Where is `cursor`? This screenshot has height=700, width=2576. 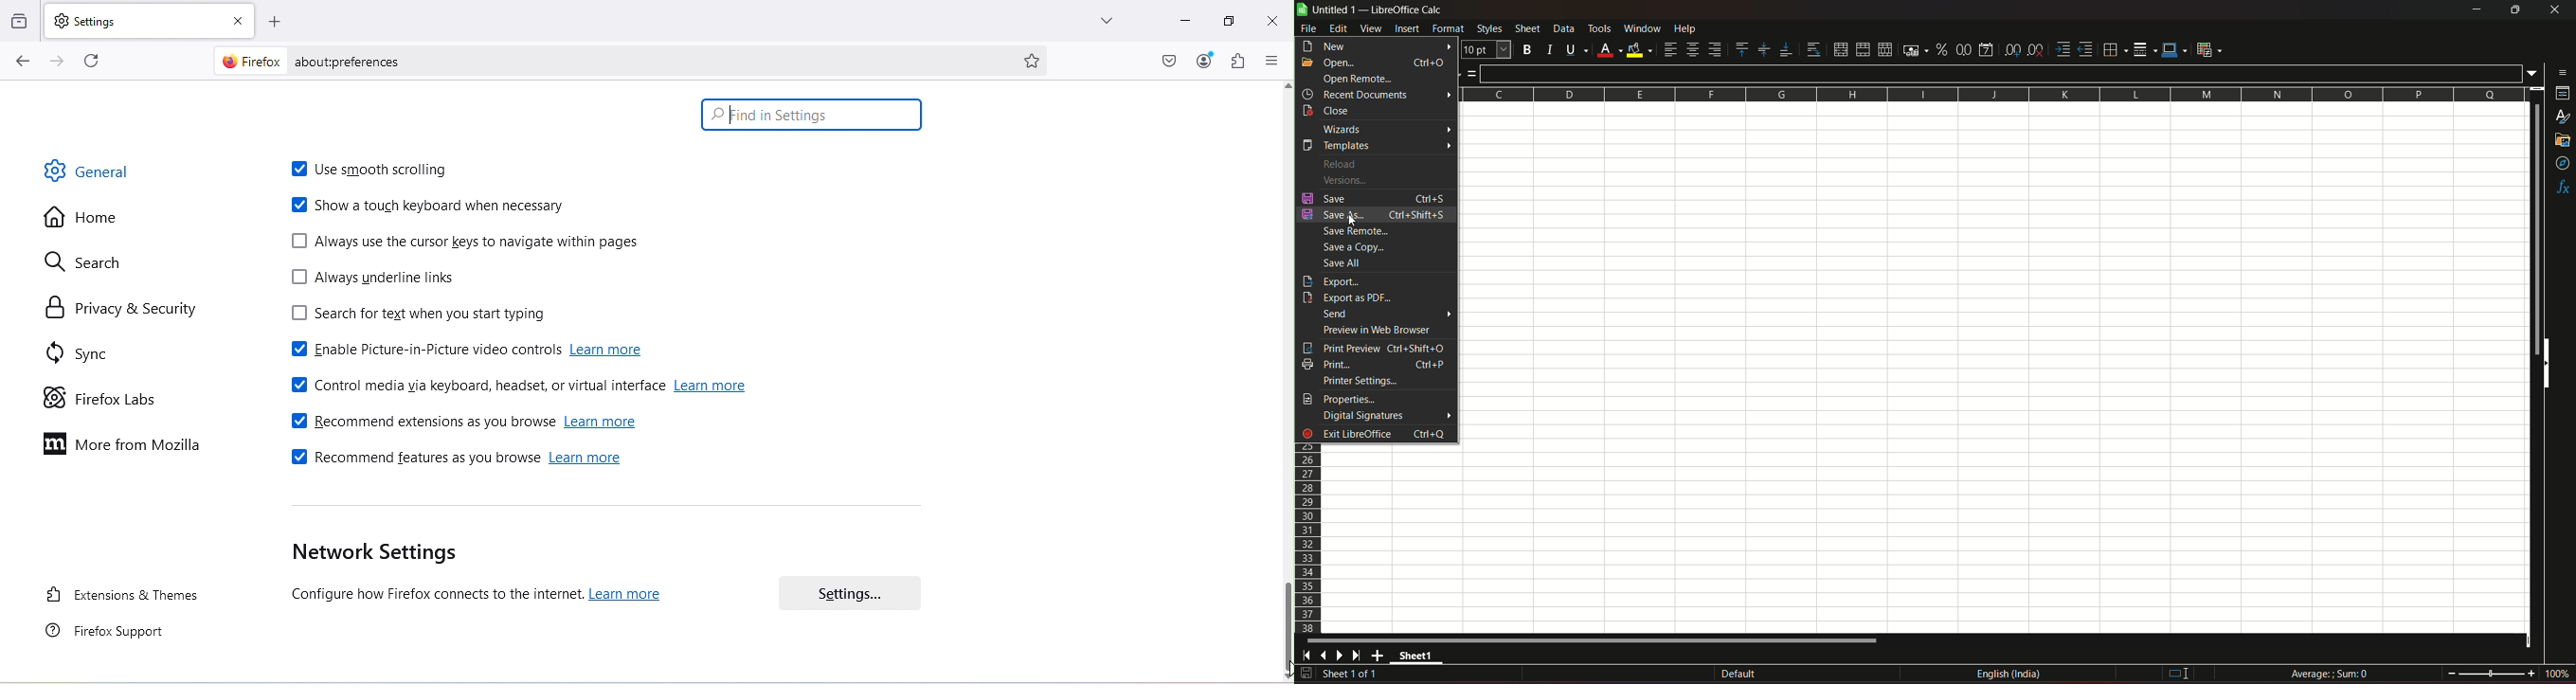
cursor is located at coordinates (730, 120).